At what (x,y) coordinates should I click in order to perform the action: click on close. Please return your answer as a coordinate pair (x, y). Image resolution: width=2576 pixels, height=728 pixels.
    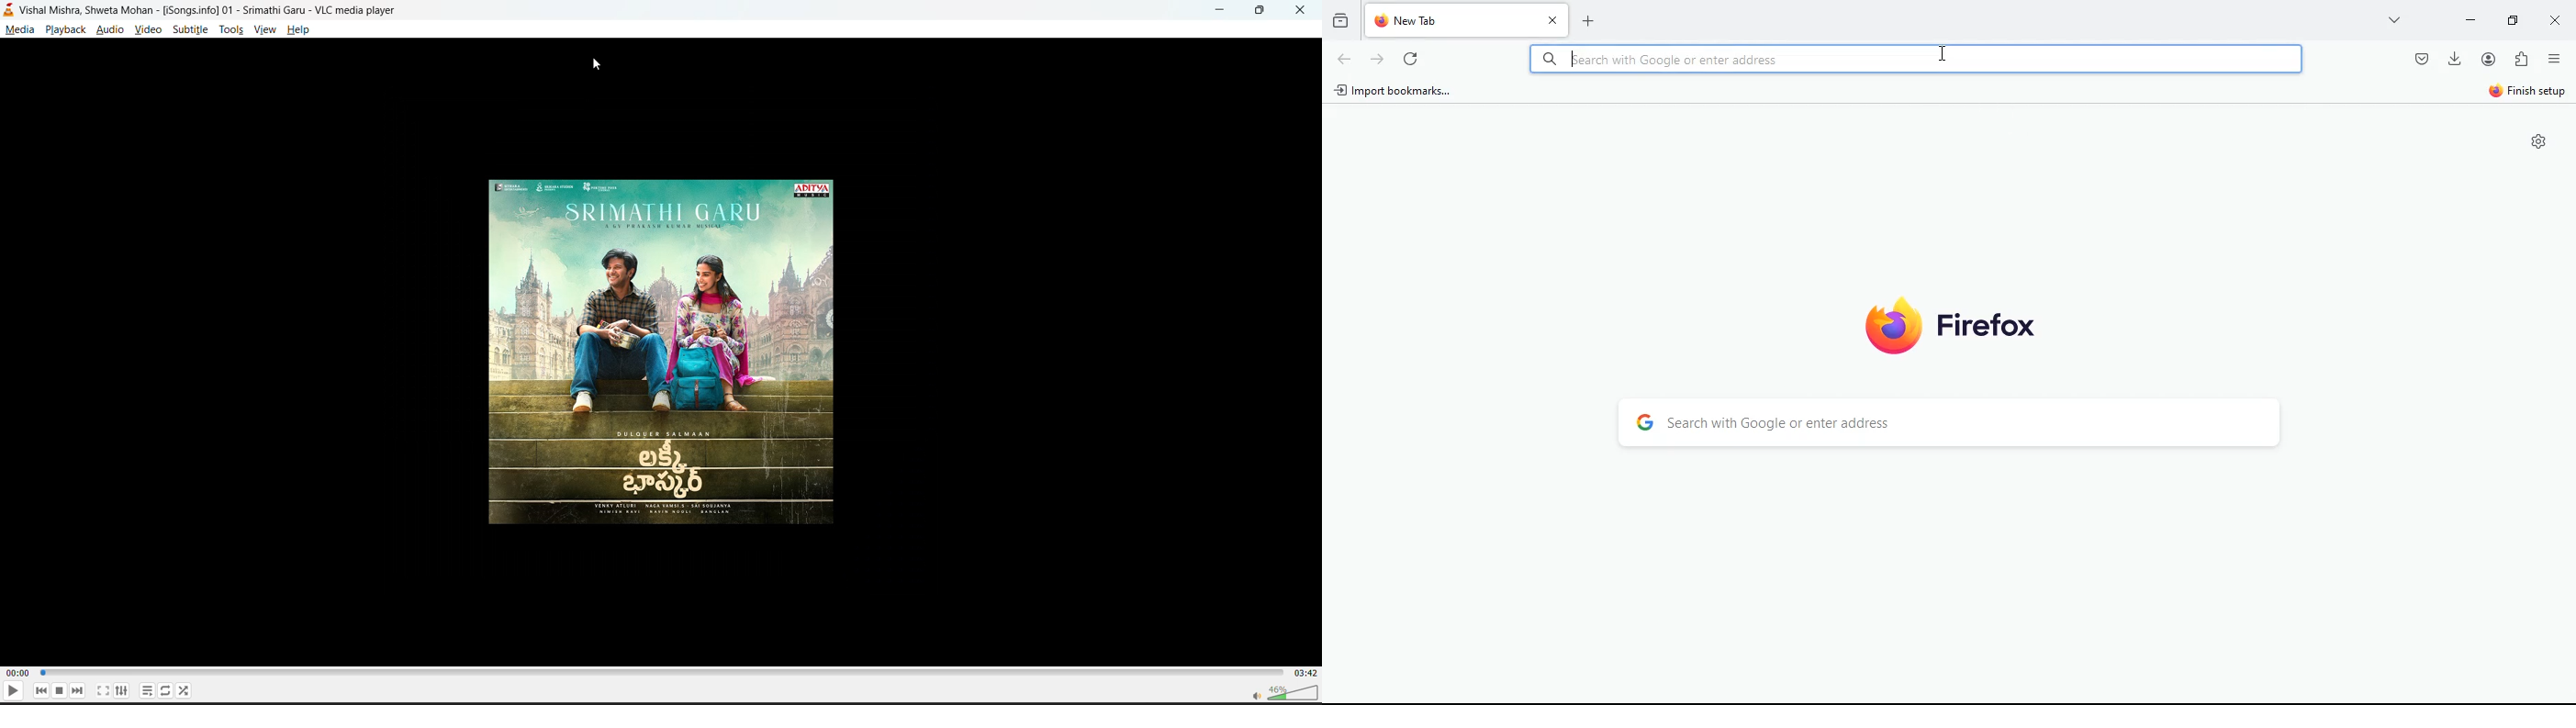
    Looking at the image, I should click on (2552, 20).